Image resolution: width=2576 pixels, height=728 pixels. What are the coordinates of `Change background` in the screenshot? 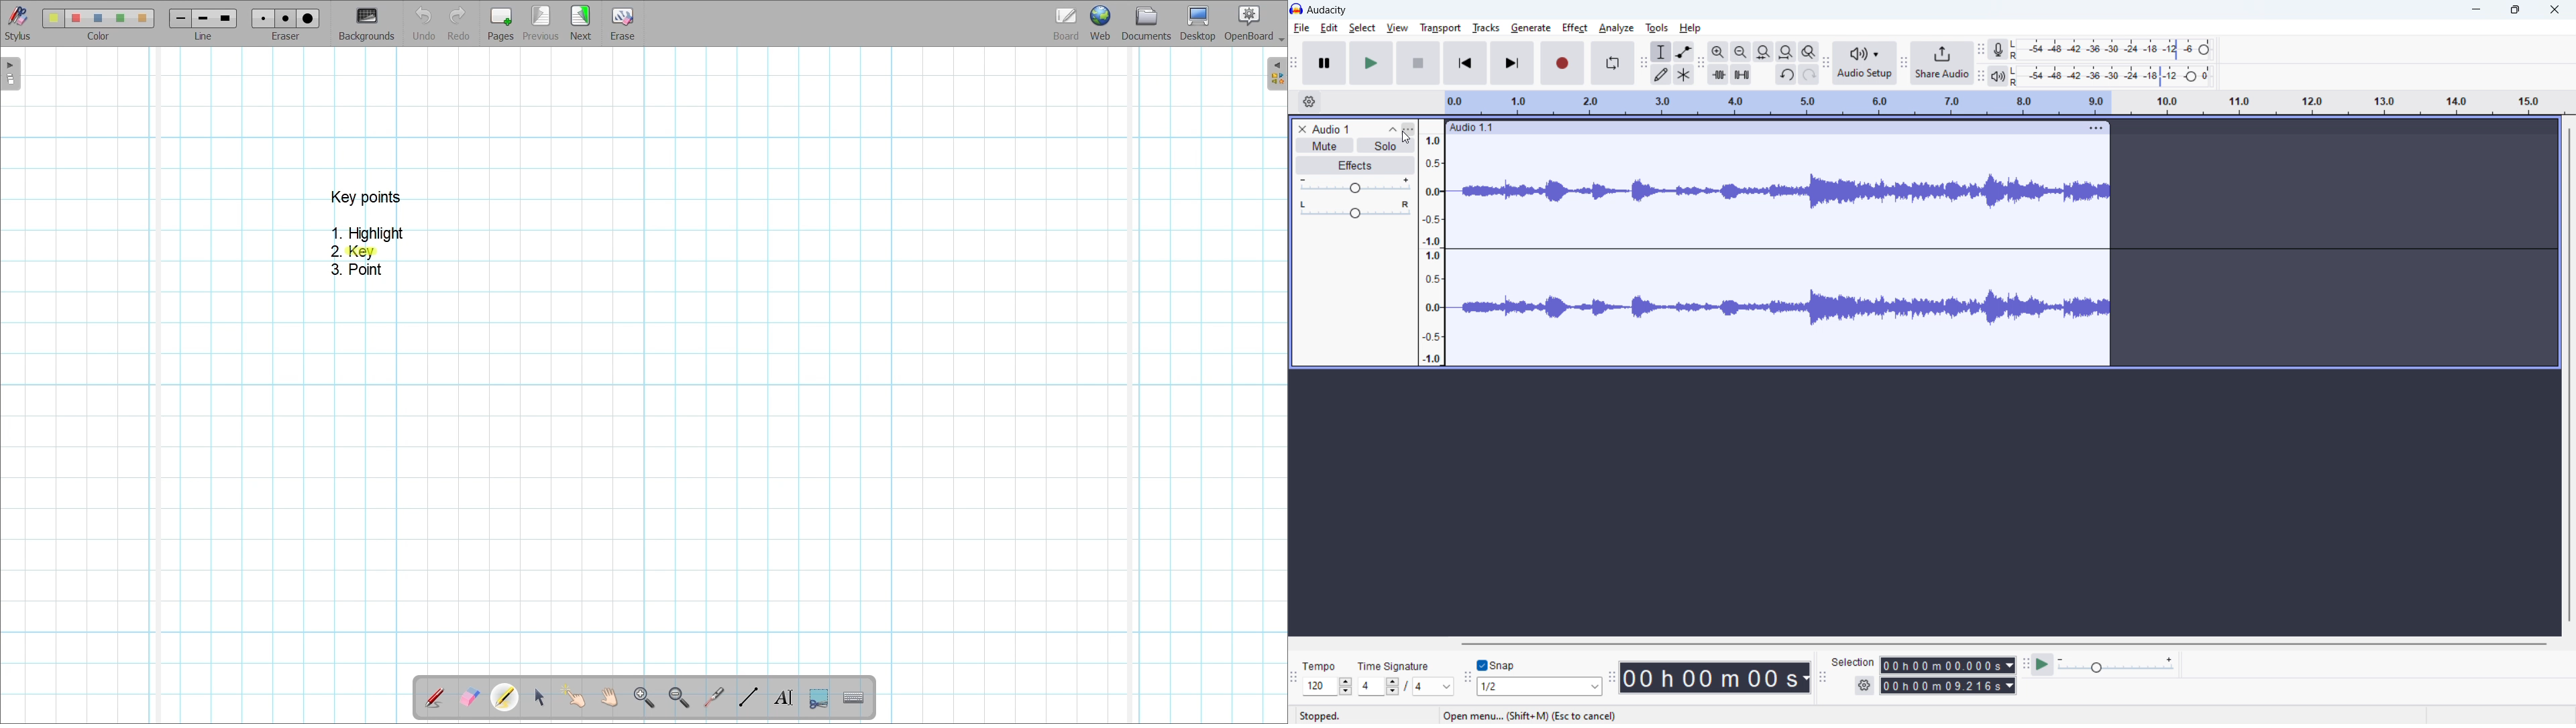 It's located at (366, 23).